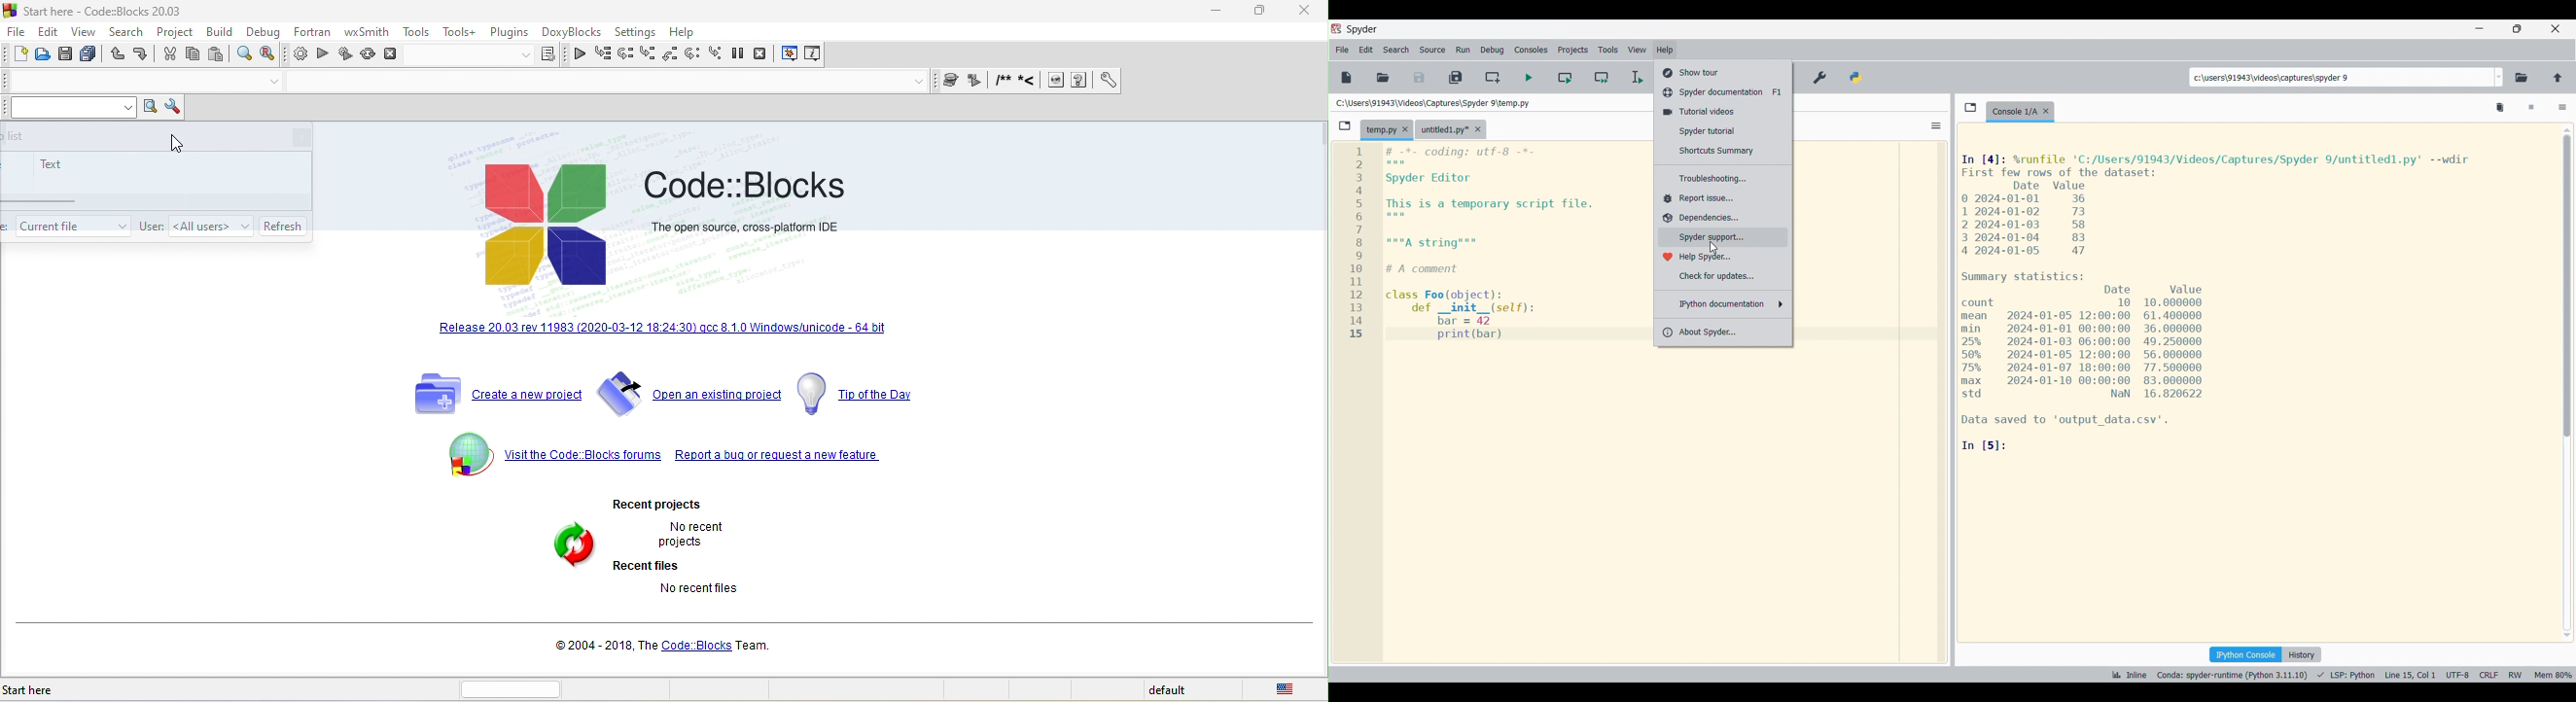 The image size is (2576, 728). I want to click on step out, so click(672, 55).